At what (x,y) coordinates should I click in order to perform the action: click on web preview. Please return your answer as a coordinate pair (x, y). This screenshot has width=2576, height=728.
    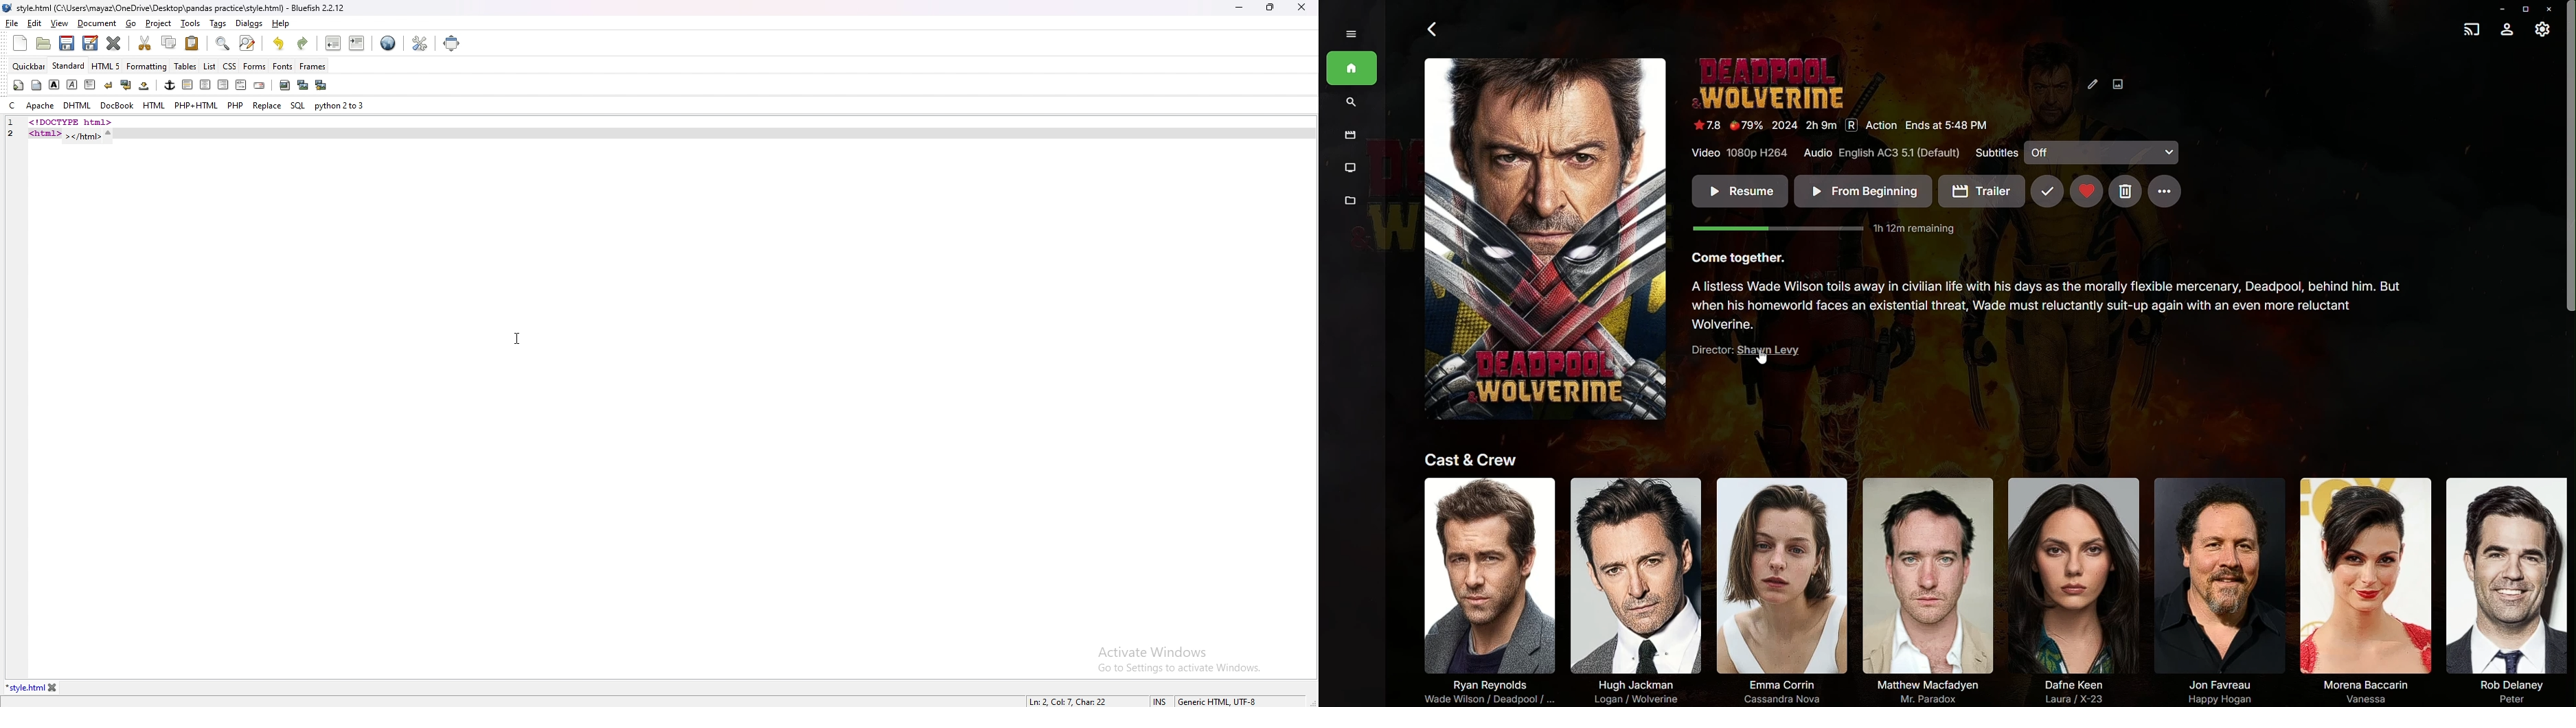
    Looking at the image, I should click on (388, 43).